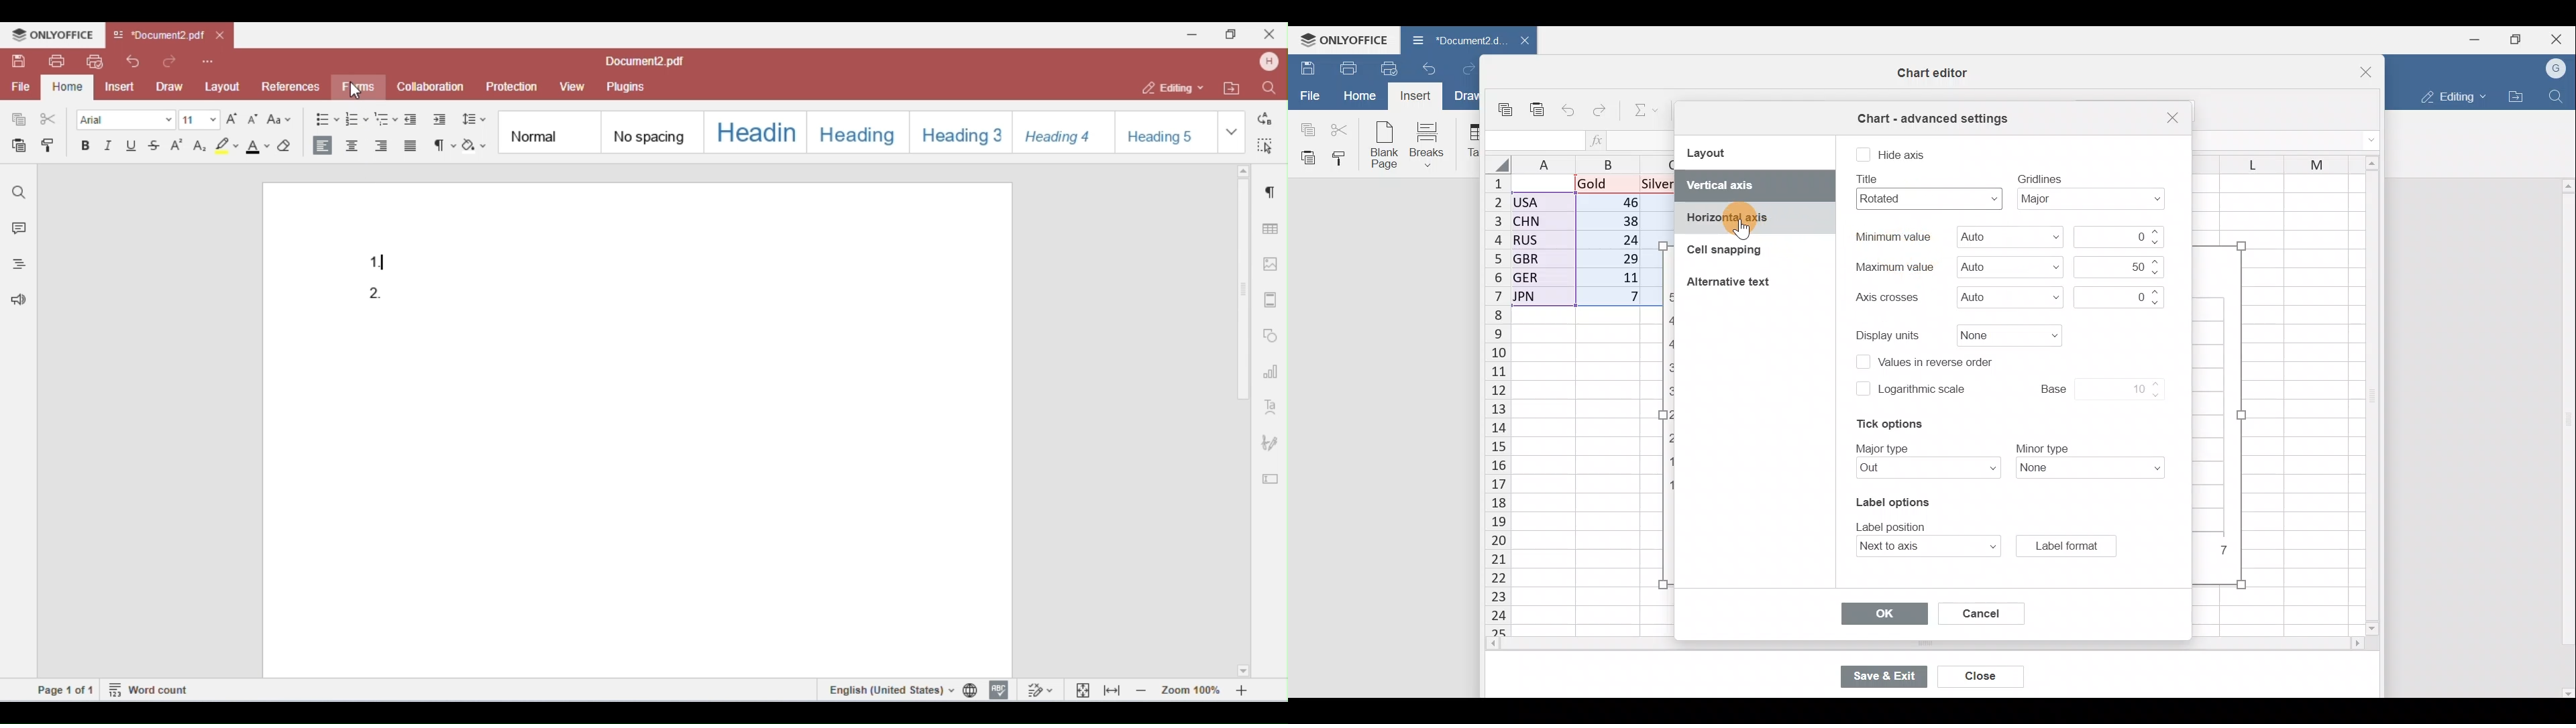 This screenshot has width=2576, height=728. Describe the element at coordinates (19, 87) in the screenshot. I see `file` at that location.